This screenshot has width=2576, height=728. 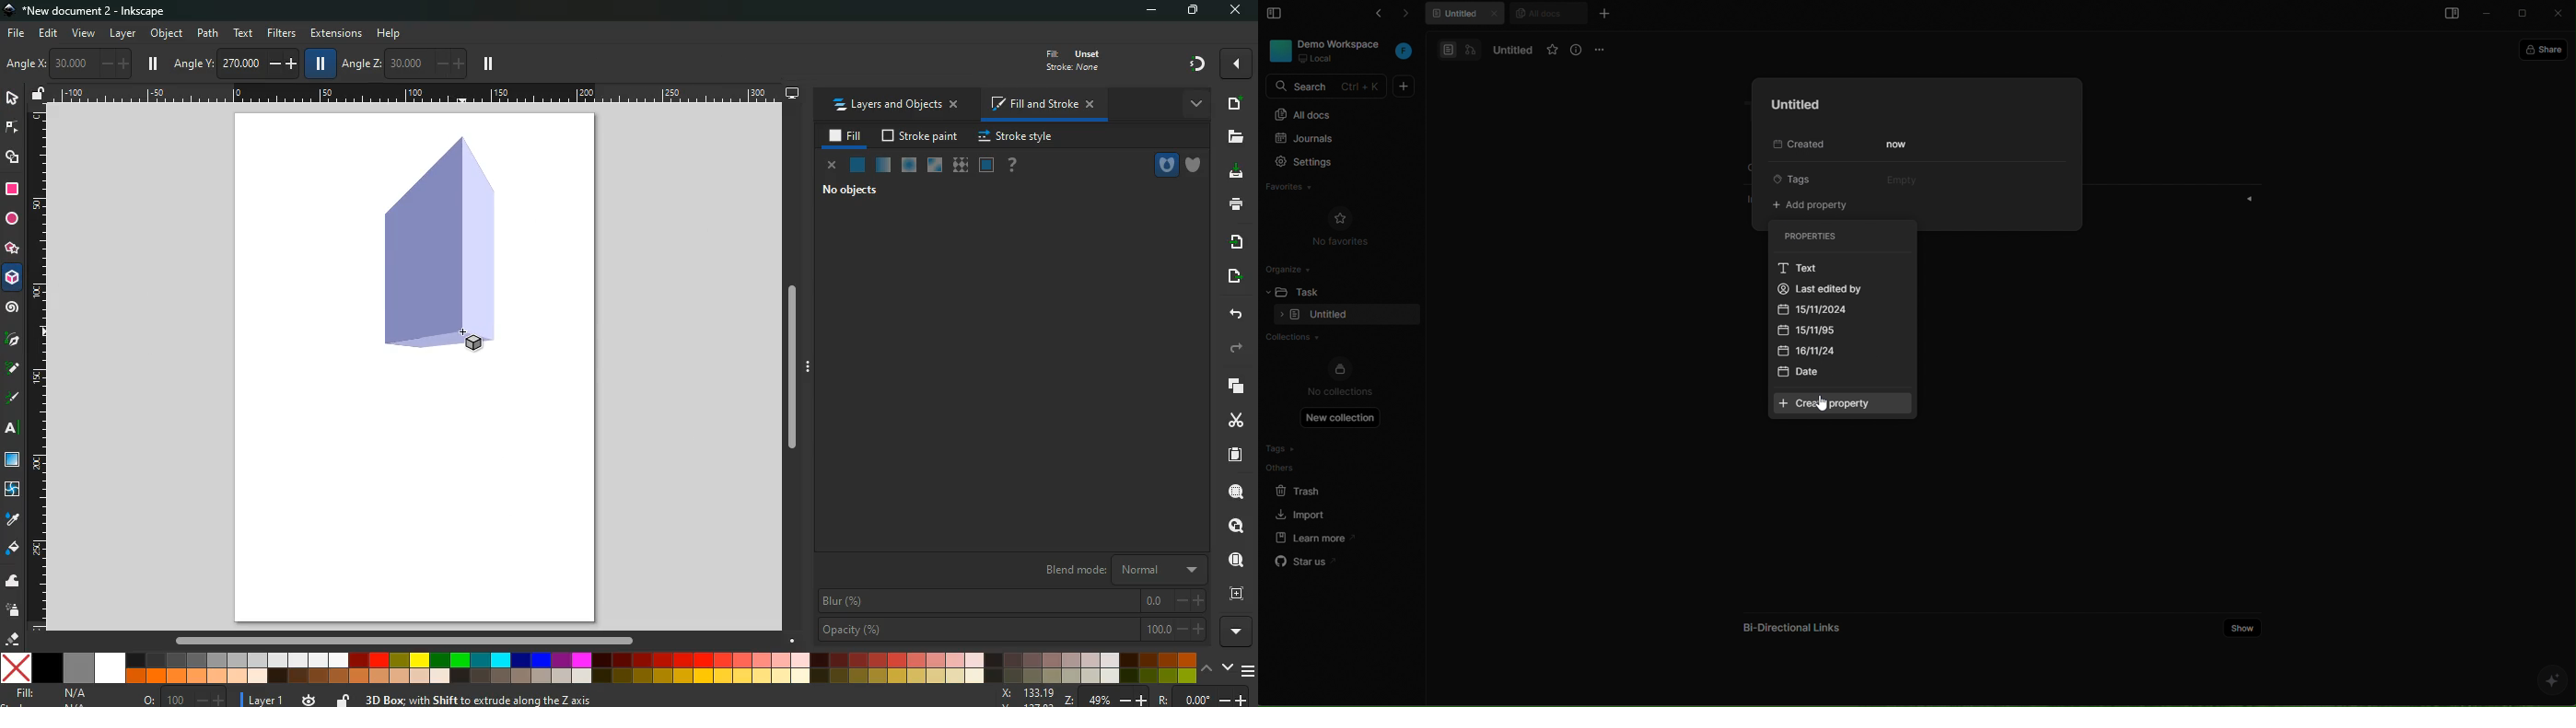 What do you see at coordinates (1826, 309) in the screenshot?
I see `15/12/2024` at bounding box center [1826, 309].